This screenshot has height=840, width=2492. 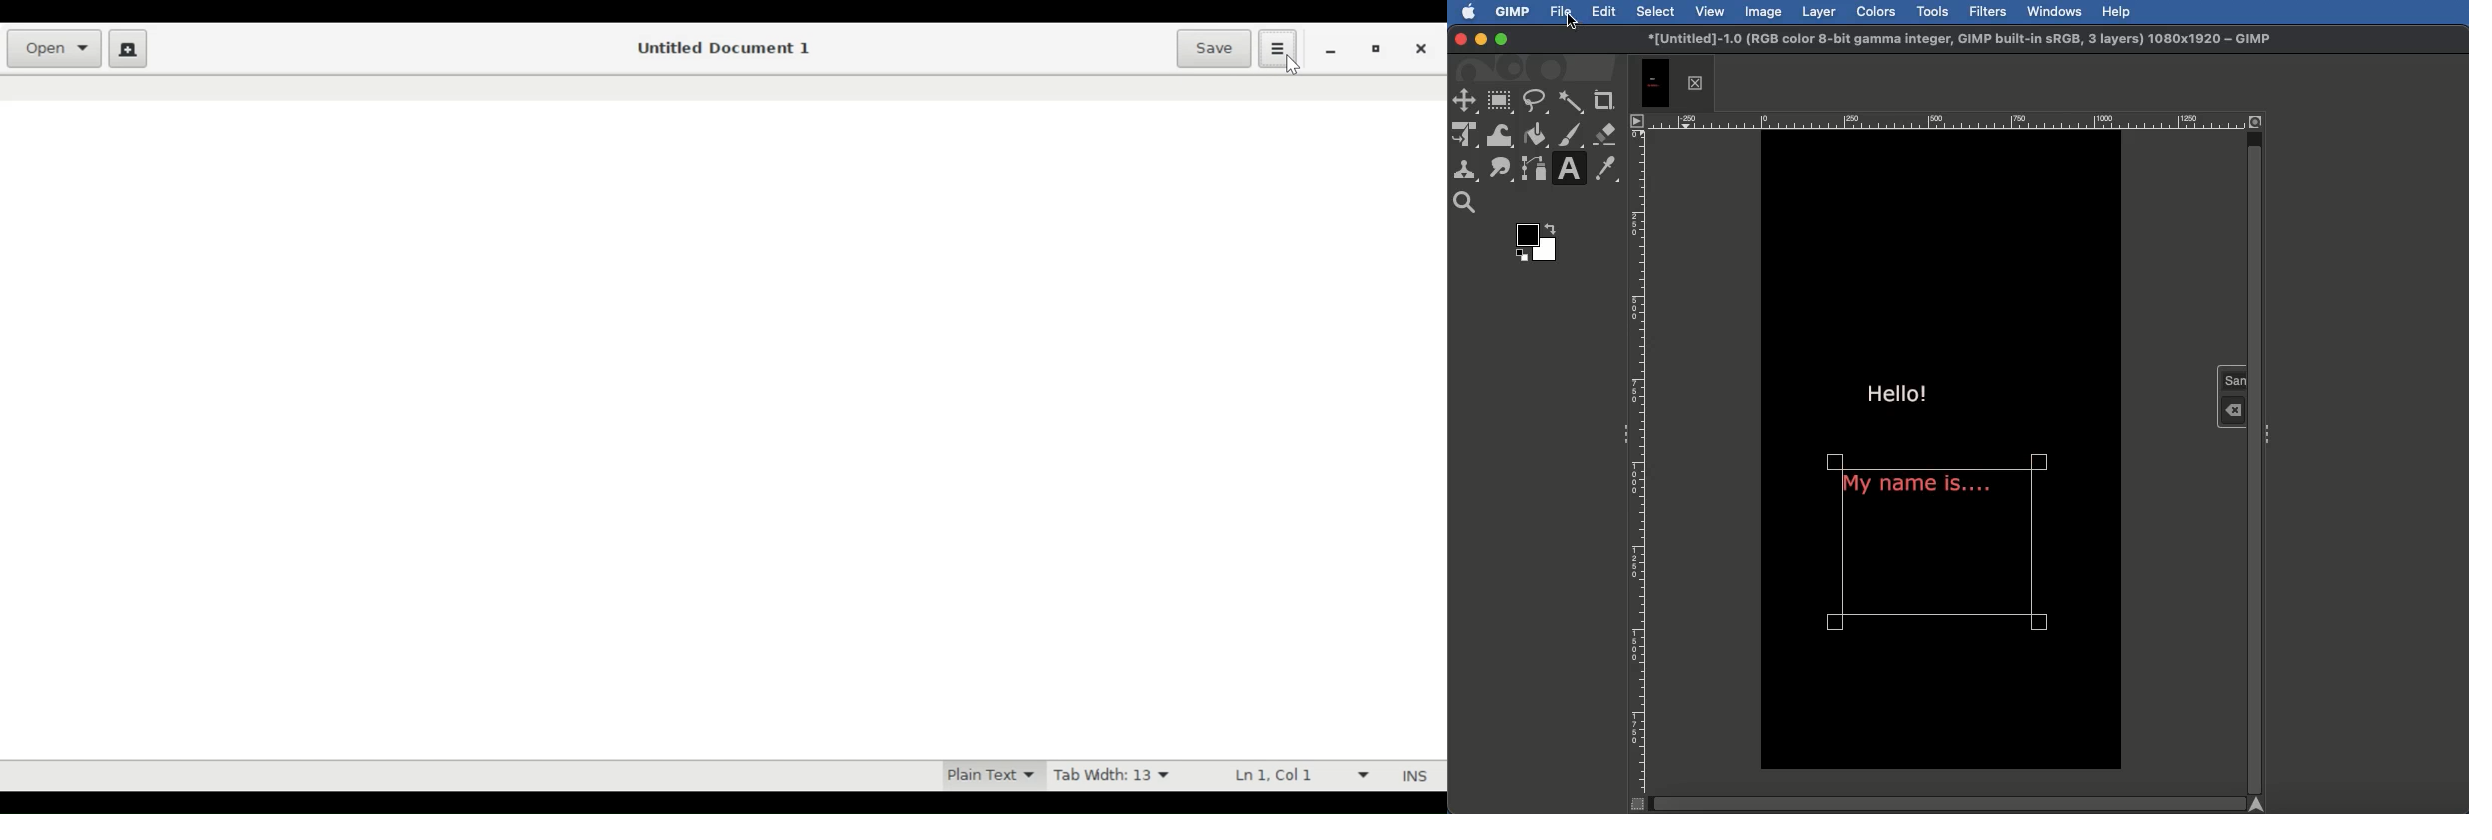 I want to click on Apple logo, so click(x=1469, y=13).